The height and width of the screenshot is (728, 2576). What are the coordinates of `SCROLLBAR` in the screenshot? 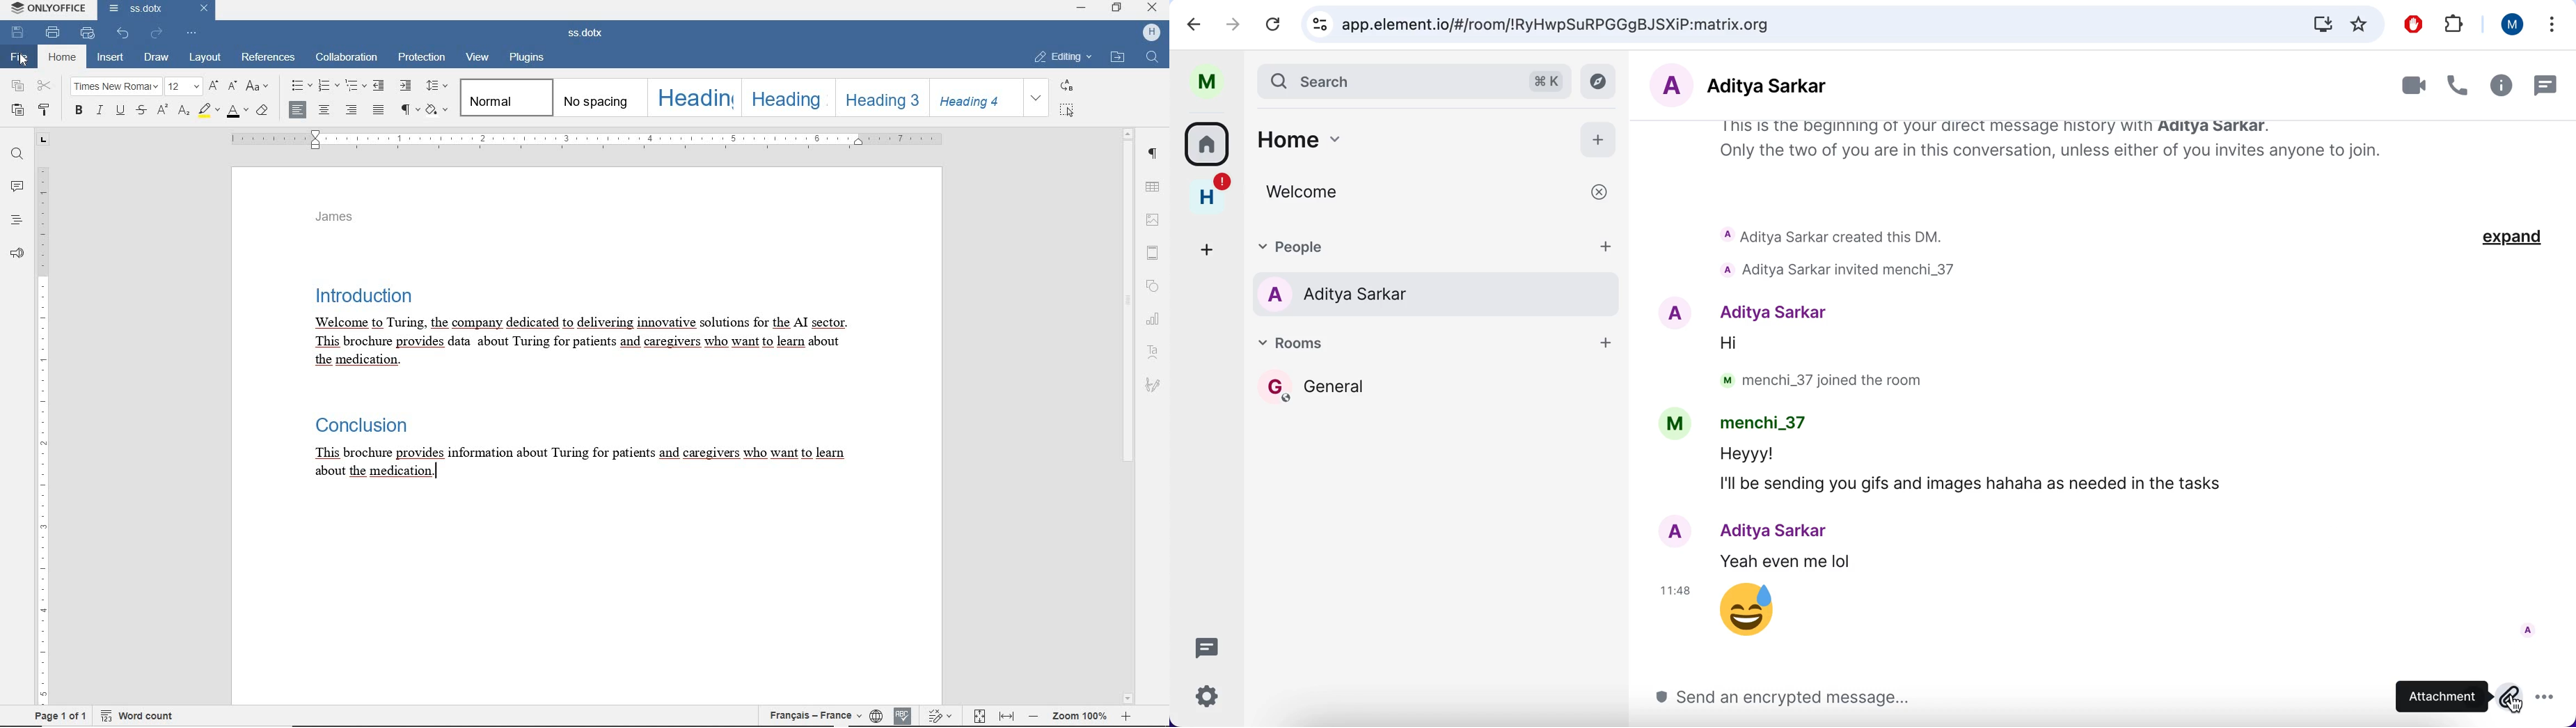 It's located at (1128, 416).